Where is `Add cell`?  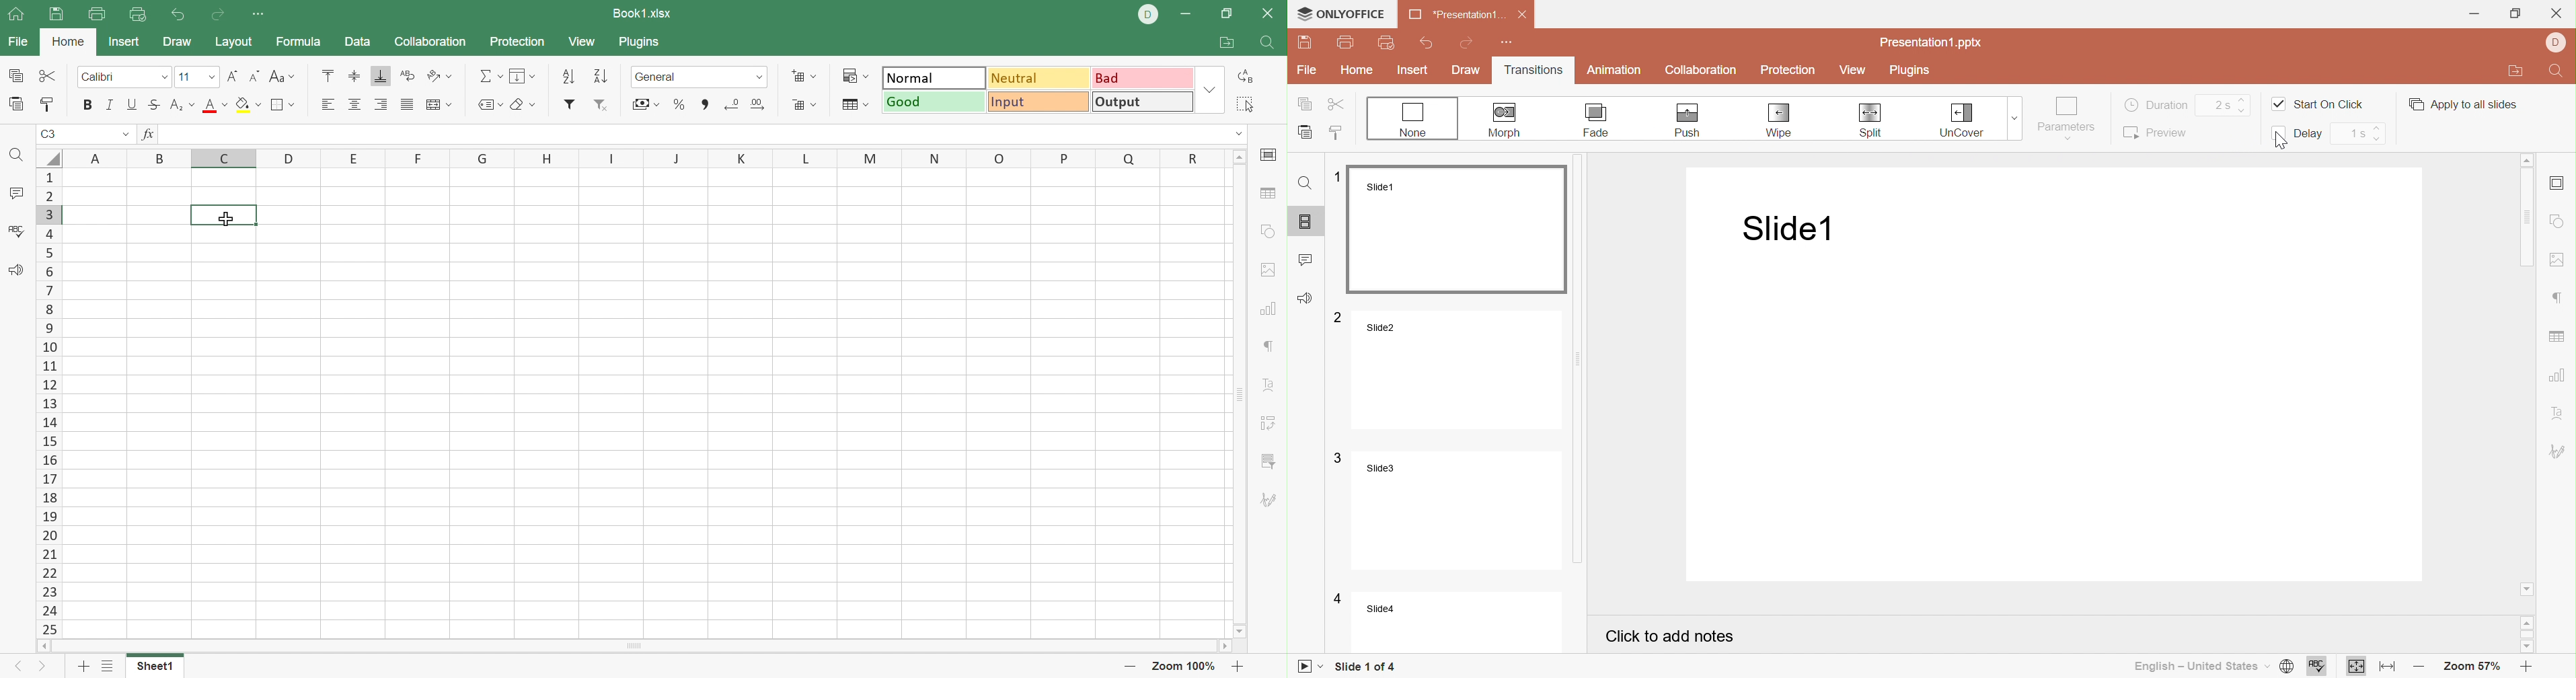
Add cell is located at coordinates (802, 75).